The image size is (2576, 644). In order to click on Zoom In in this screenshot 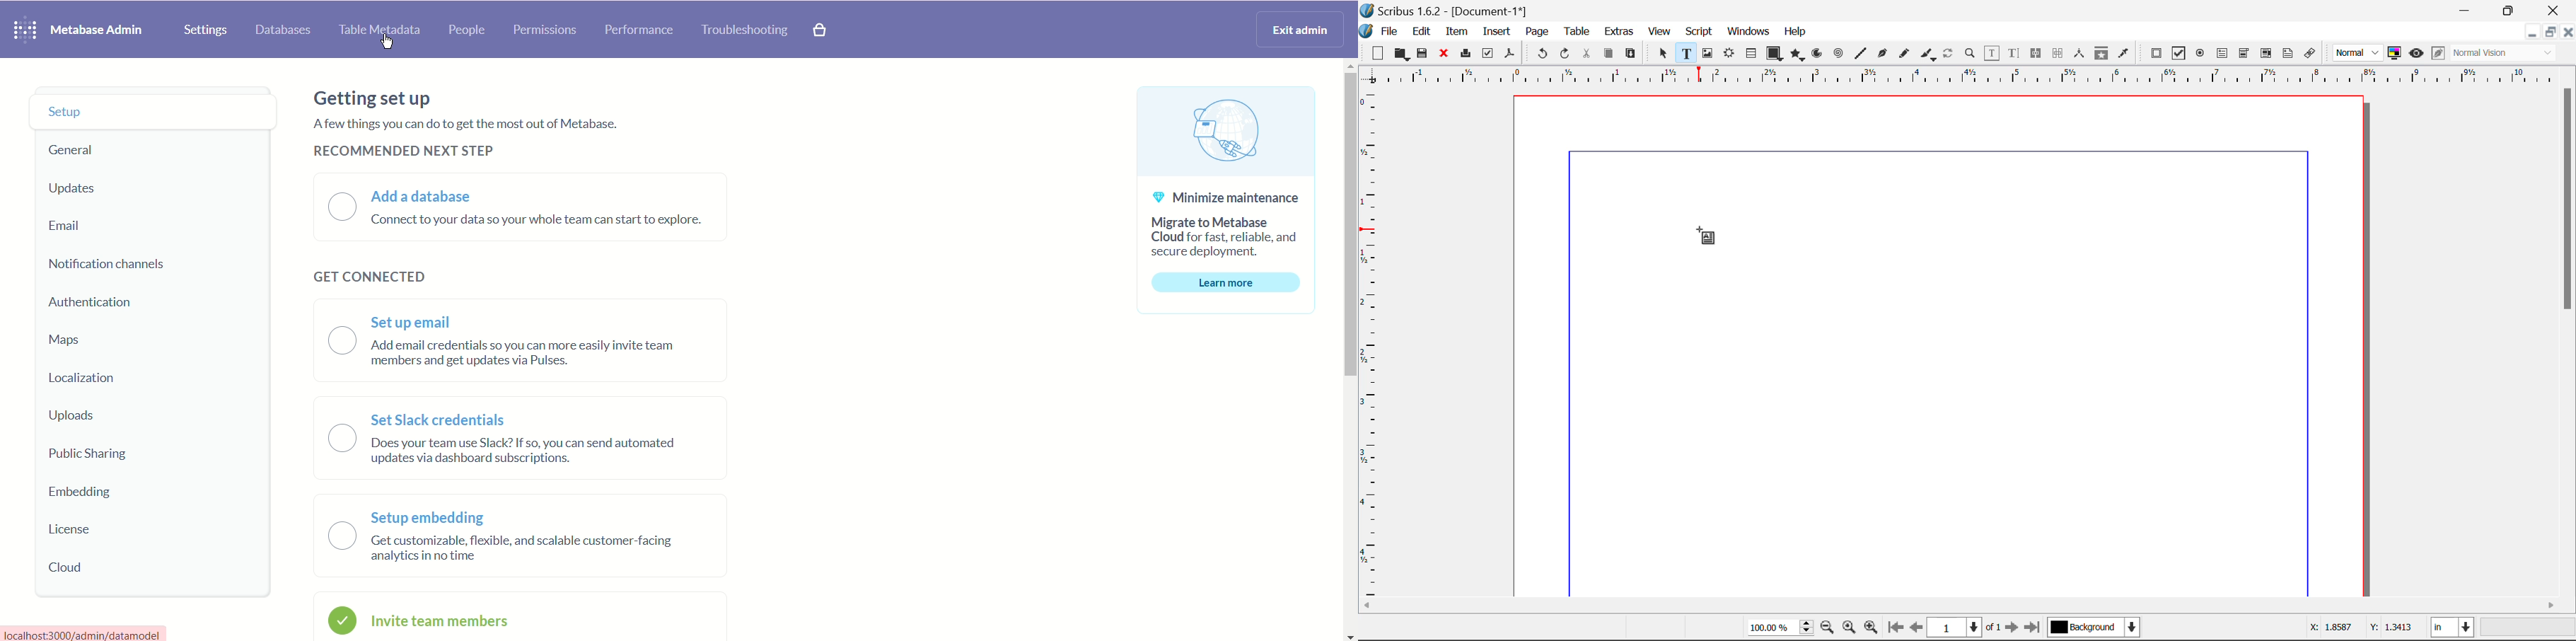, I will do `click(1871, 629)`.